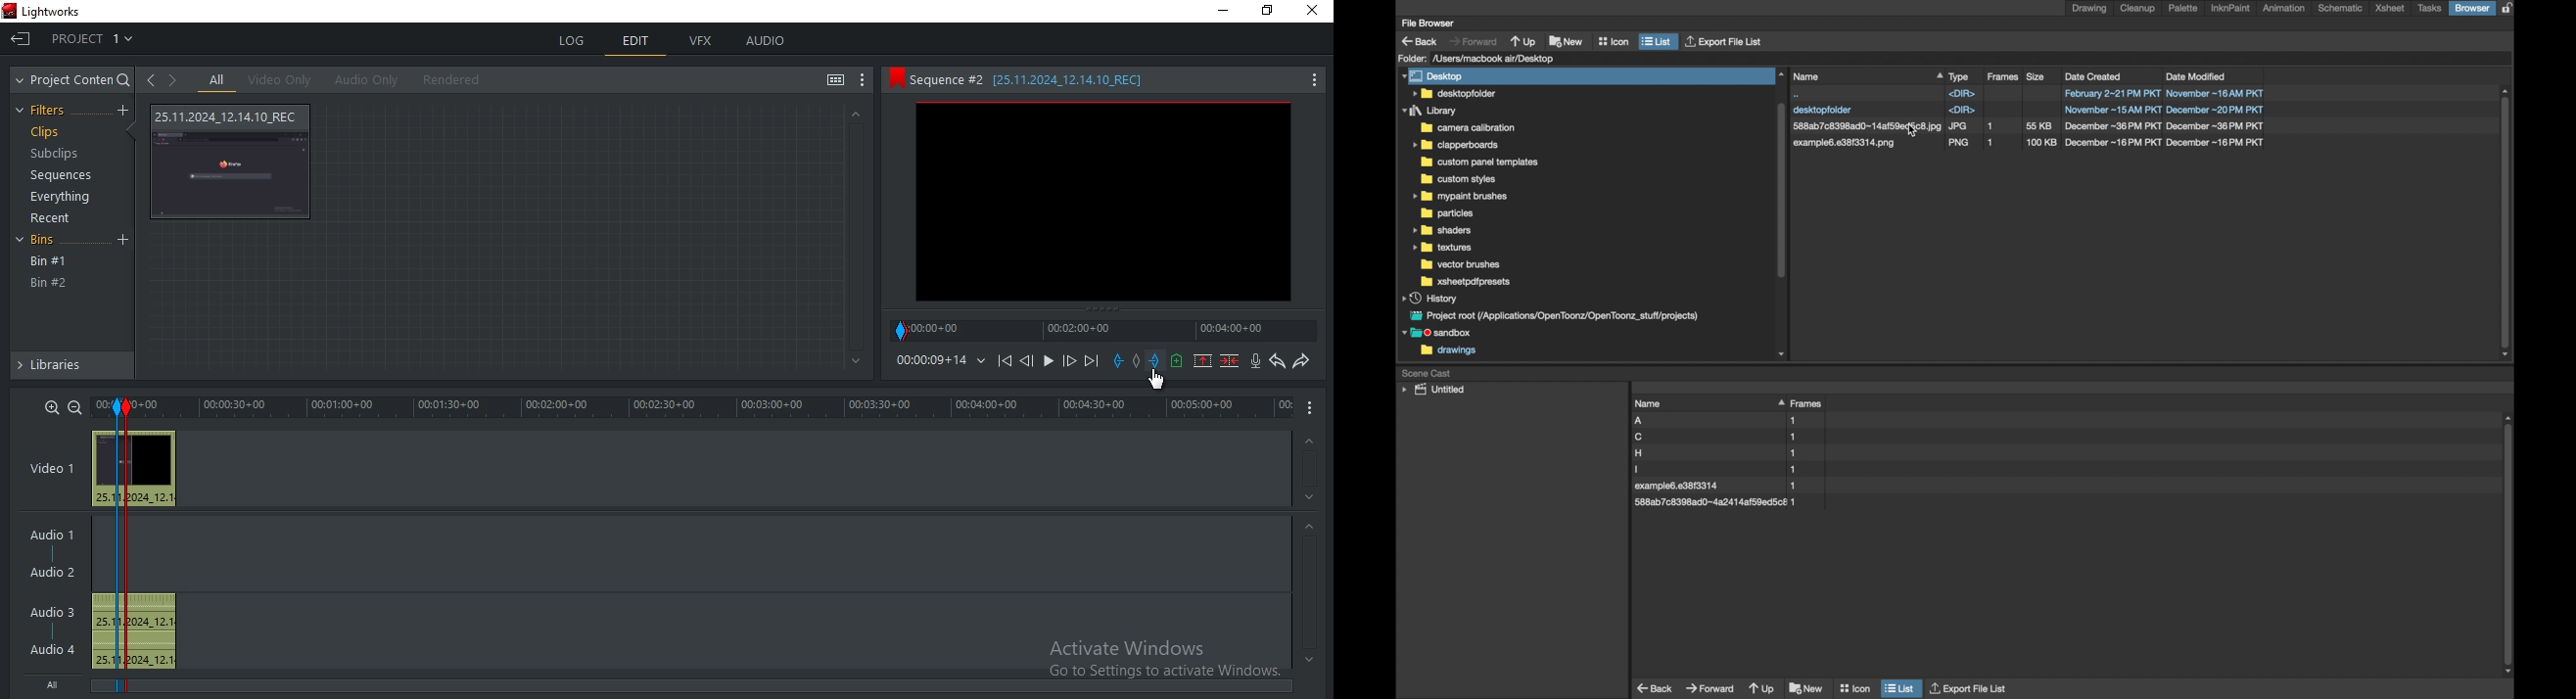 The width and height of the screenshot is (2576, 700). I want to click on bin #2, so click(49, 283).